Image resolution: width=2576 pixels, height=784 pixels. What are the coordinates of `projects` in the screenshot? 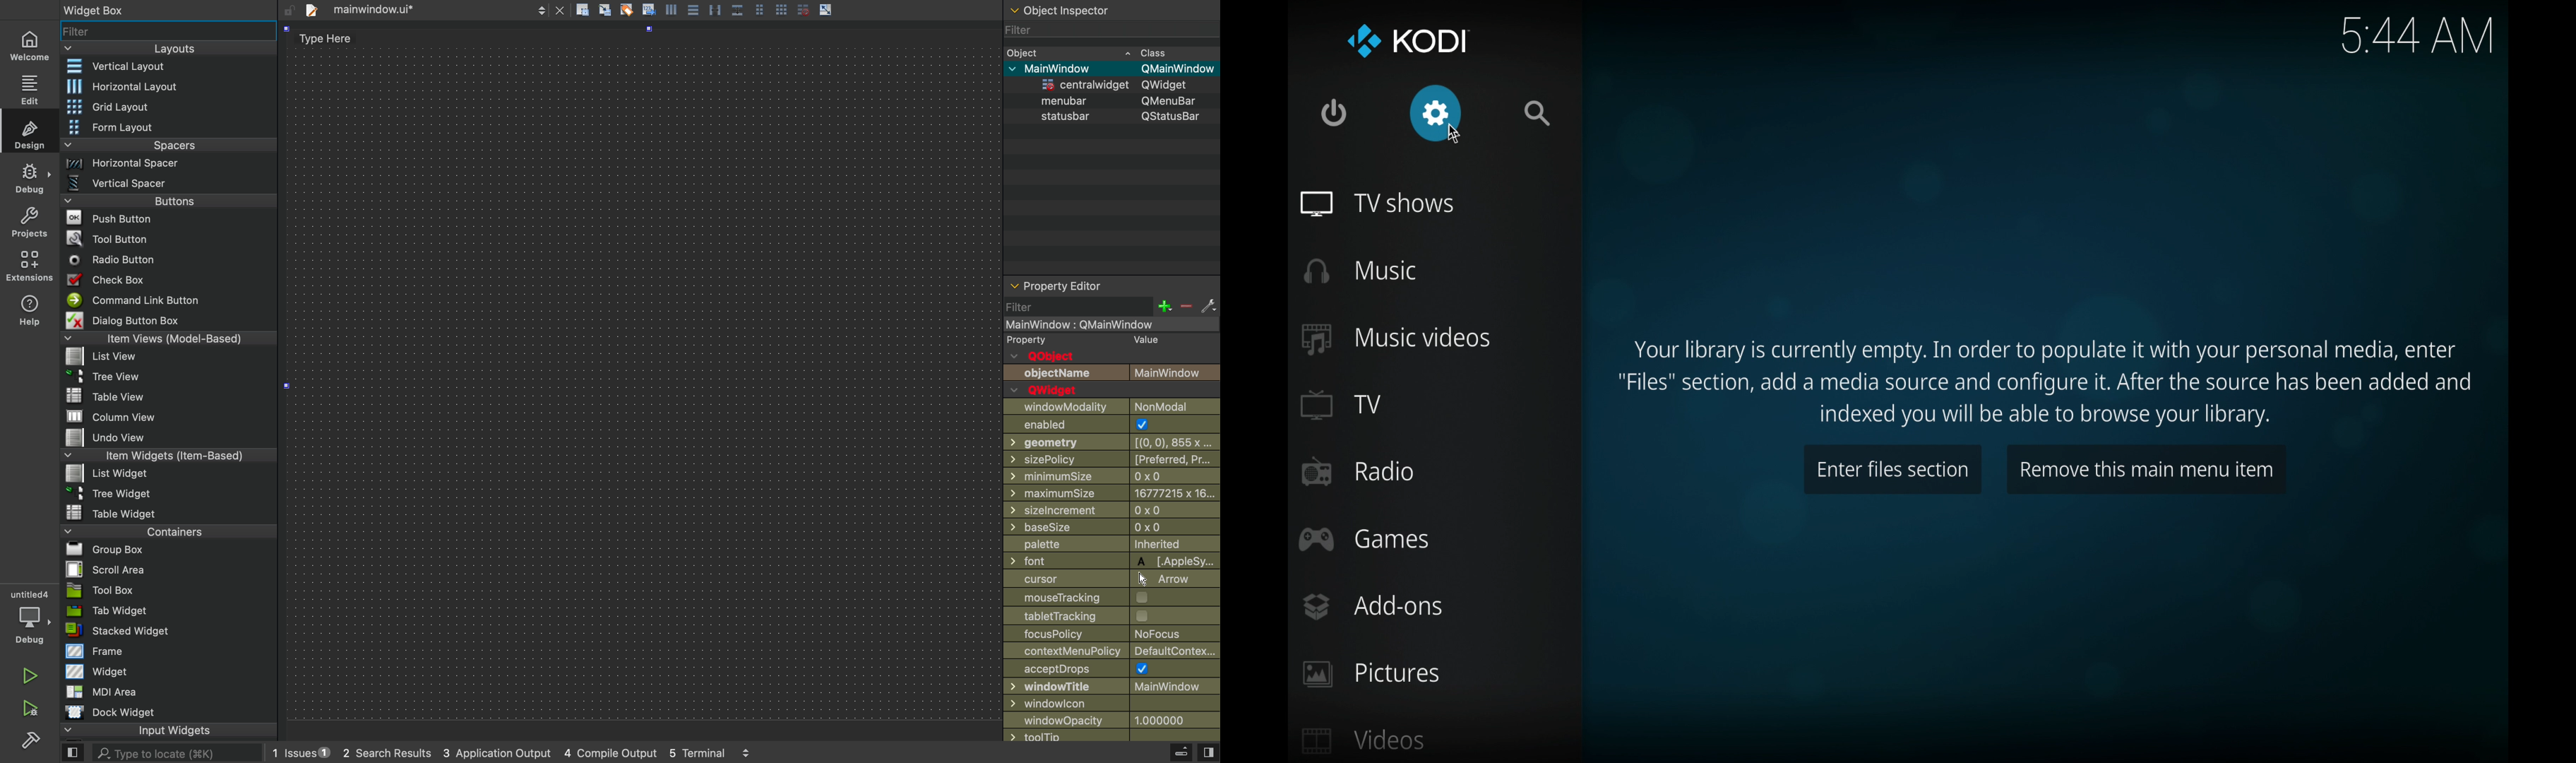 It's located at (28, 223).